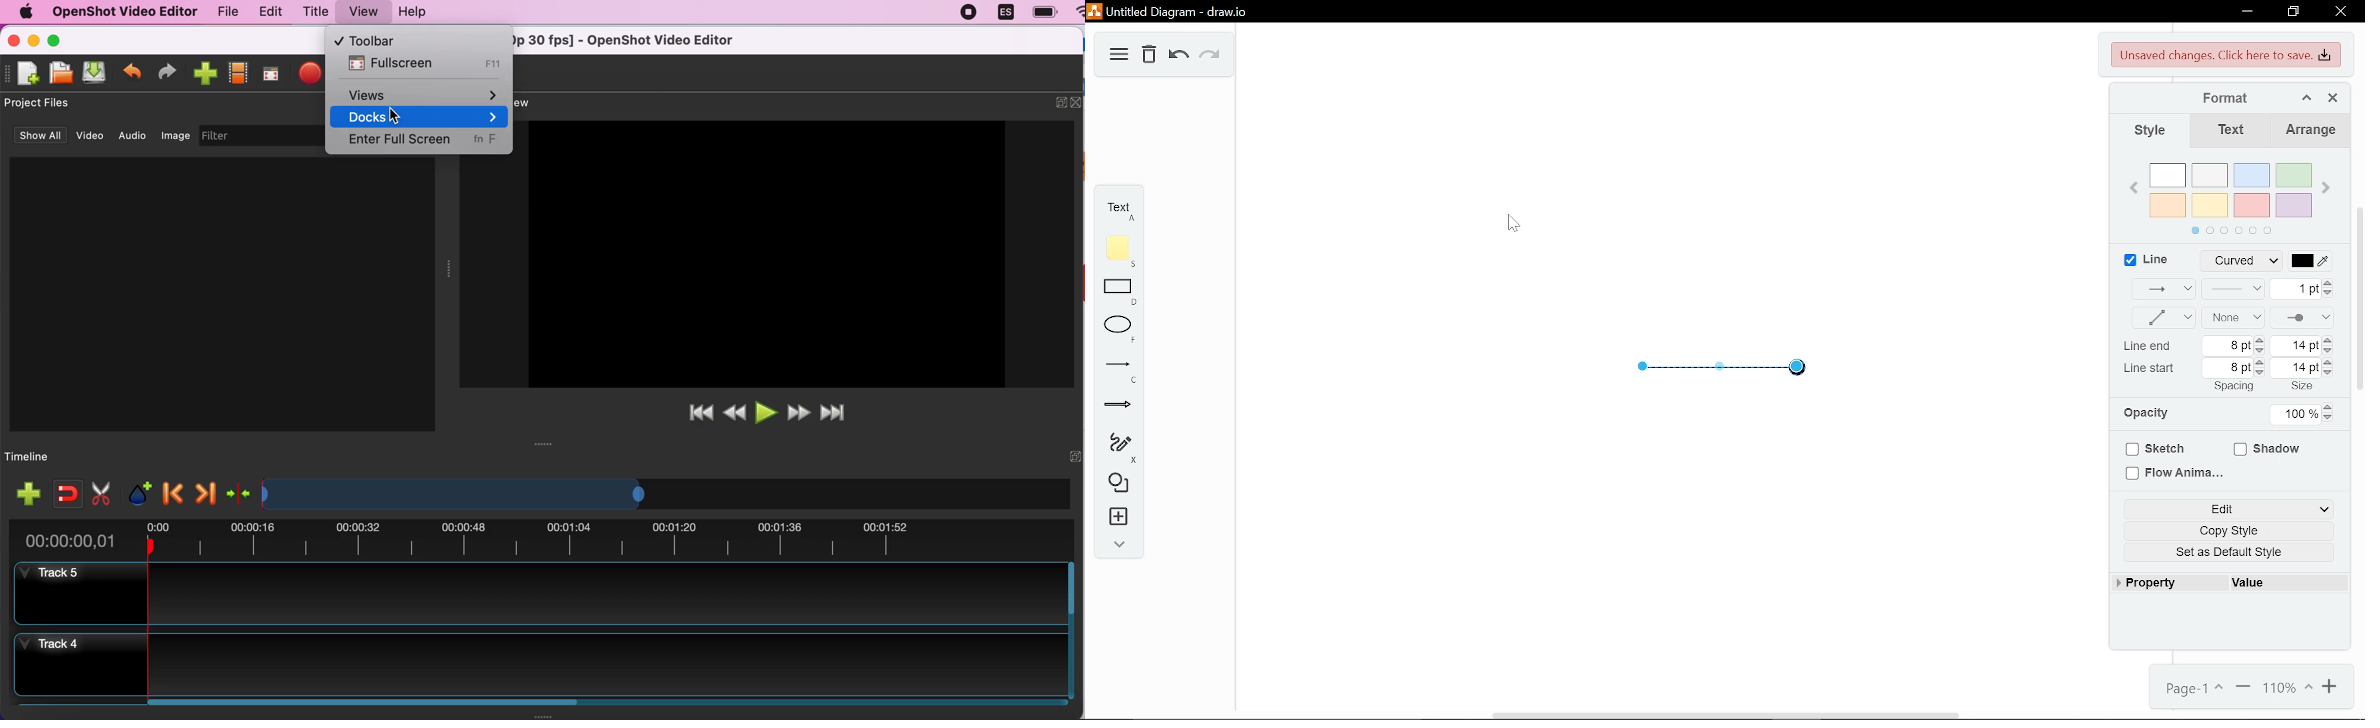  What do you see at coordinates (135, 135) in the screenshot?
I see `audio` at bounding box center [135, 135].